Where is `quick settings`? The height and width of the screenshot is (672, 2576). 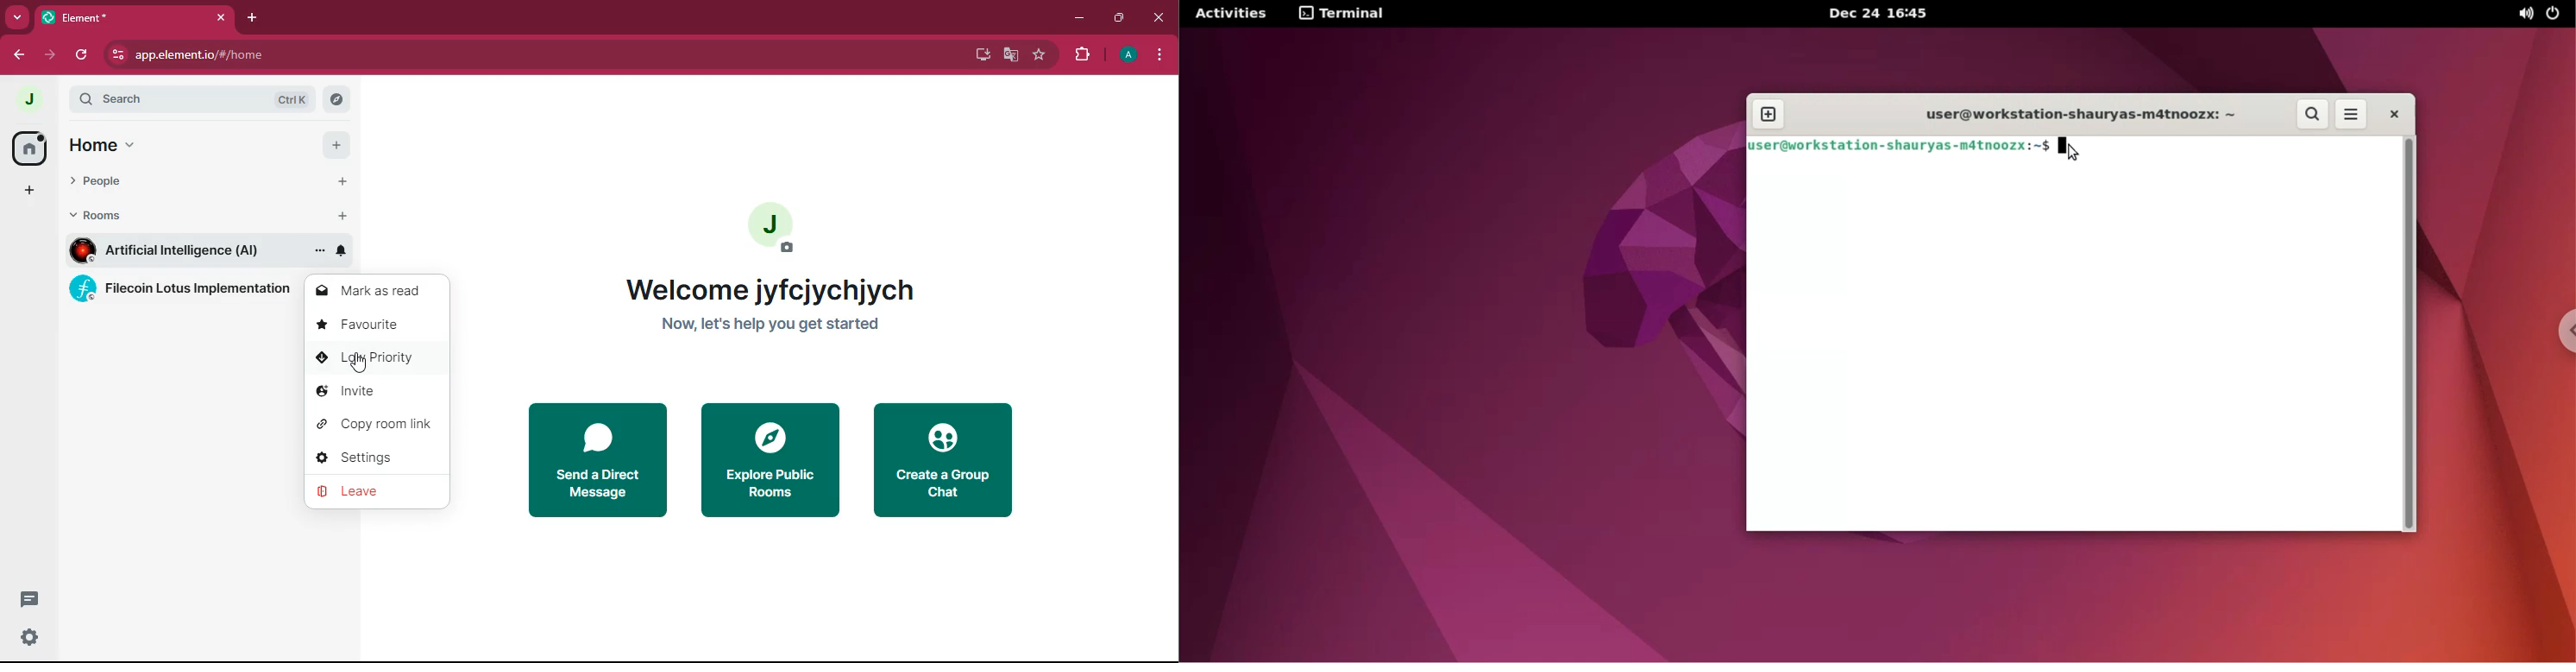 quick settings is located at coordinates (30, 636).